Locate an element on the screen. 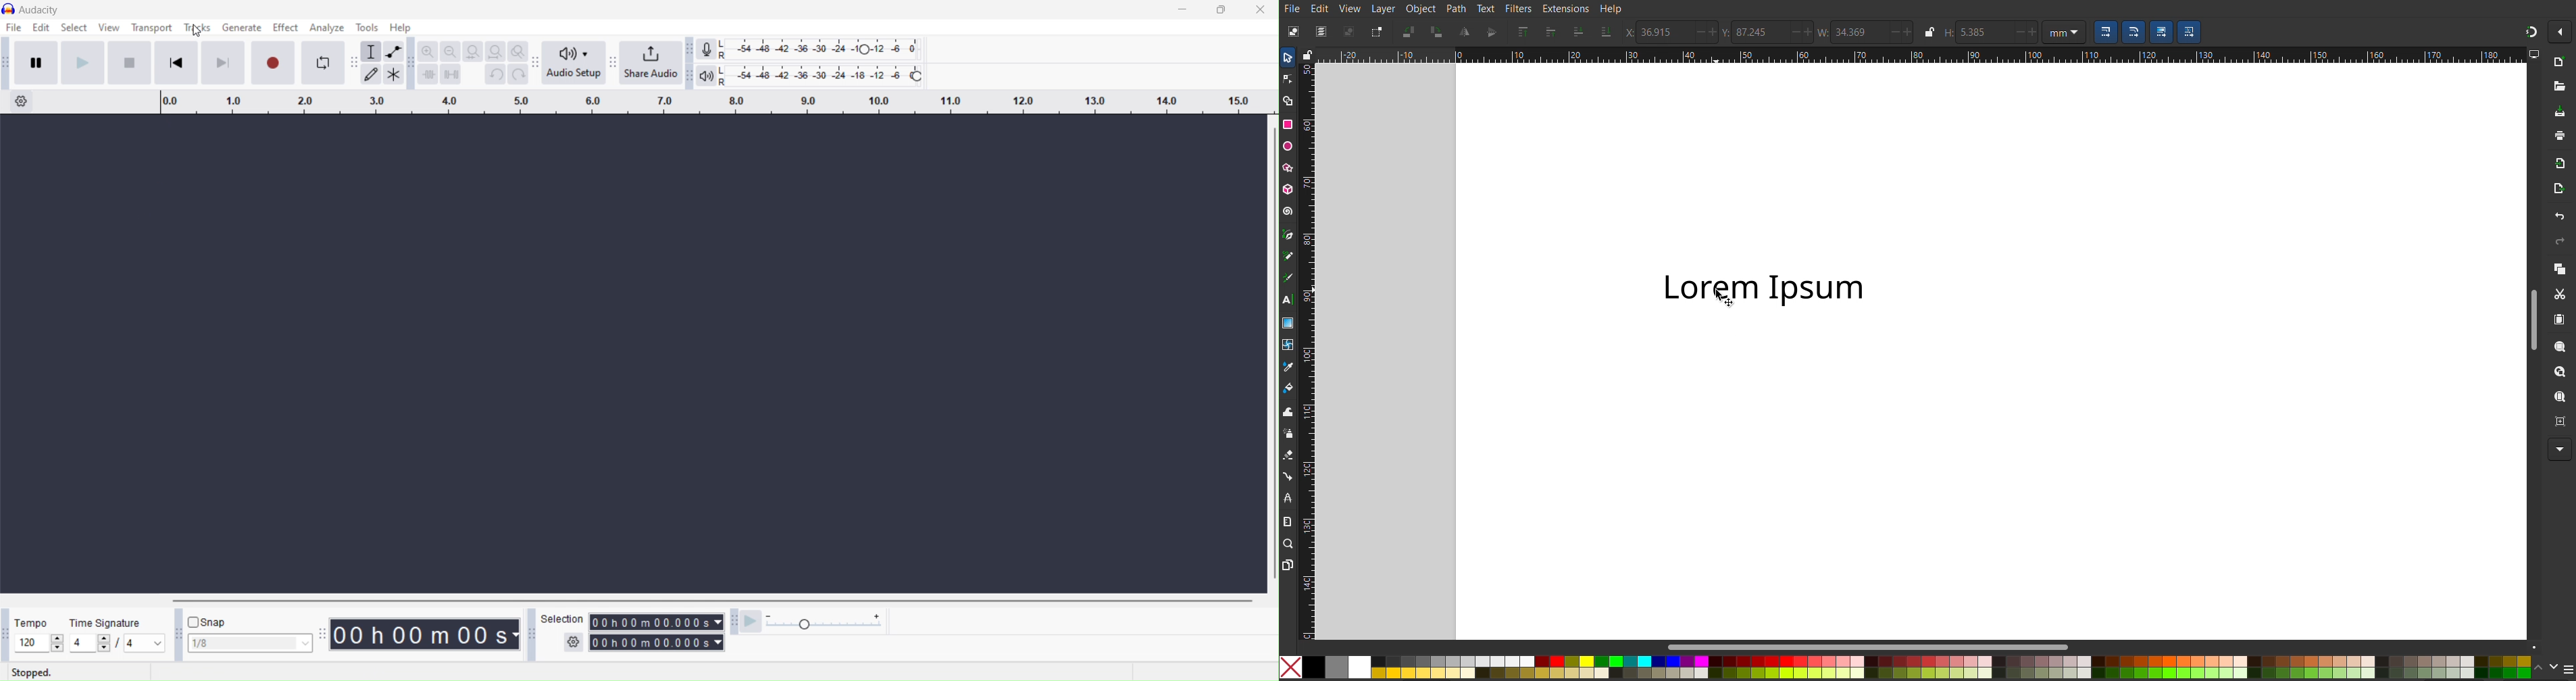 This screenshot has height=700, width=2576. Zoom Tool is located at coordinates (1288, 544).